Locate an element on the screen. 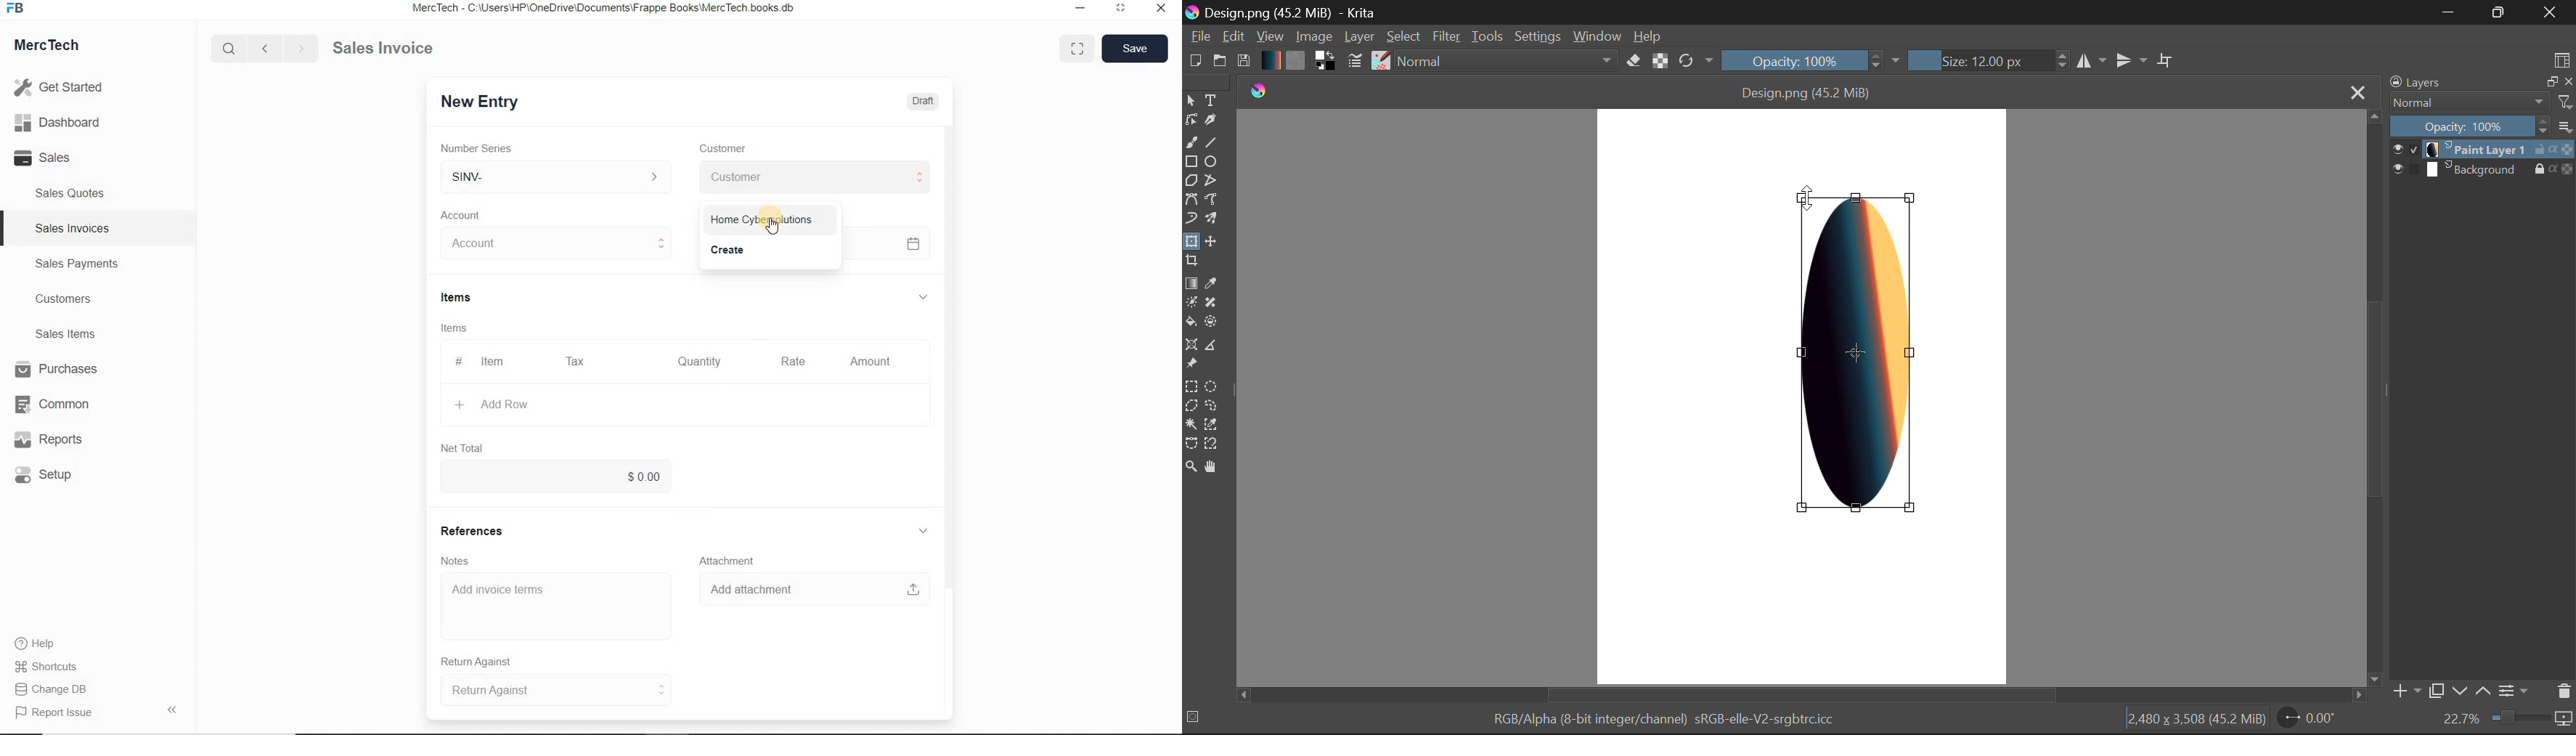 The height and width of the screenshot is (756, 2576). Customer is located at coordinates (732, 149).